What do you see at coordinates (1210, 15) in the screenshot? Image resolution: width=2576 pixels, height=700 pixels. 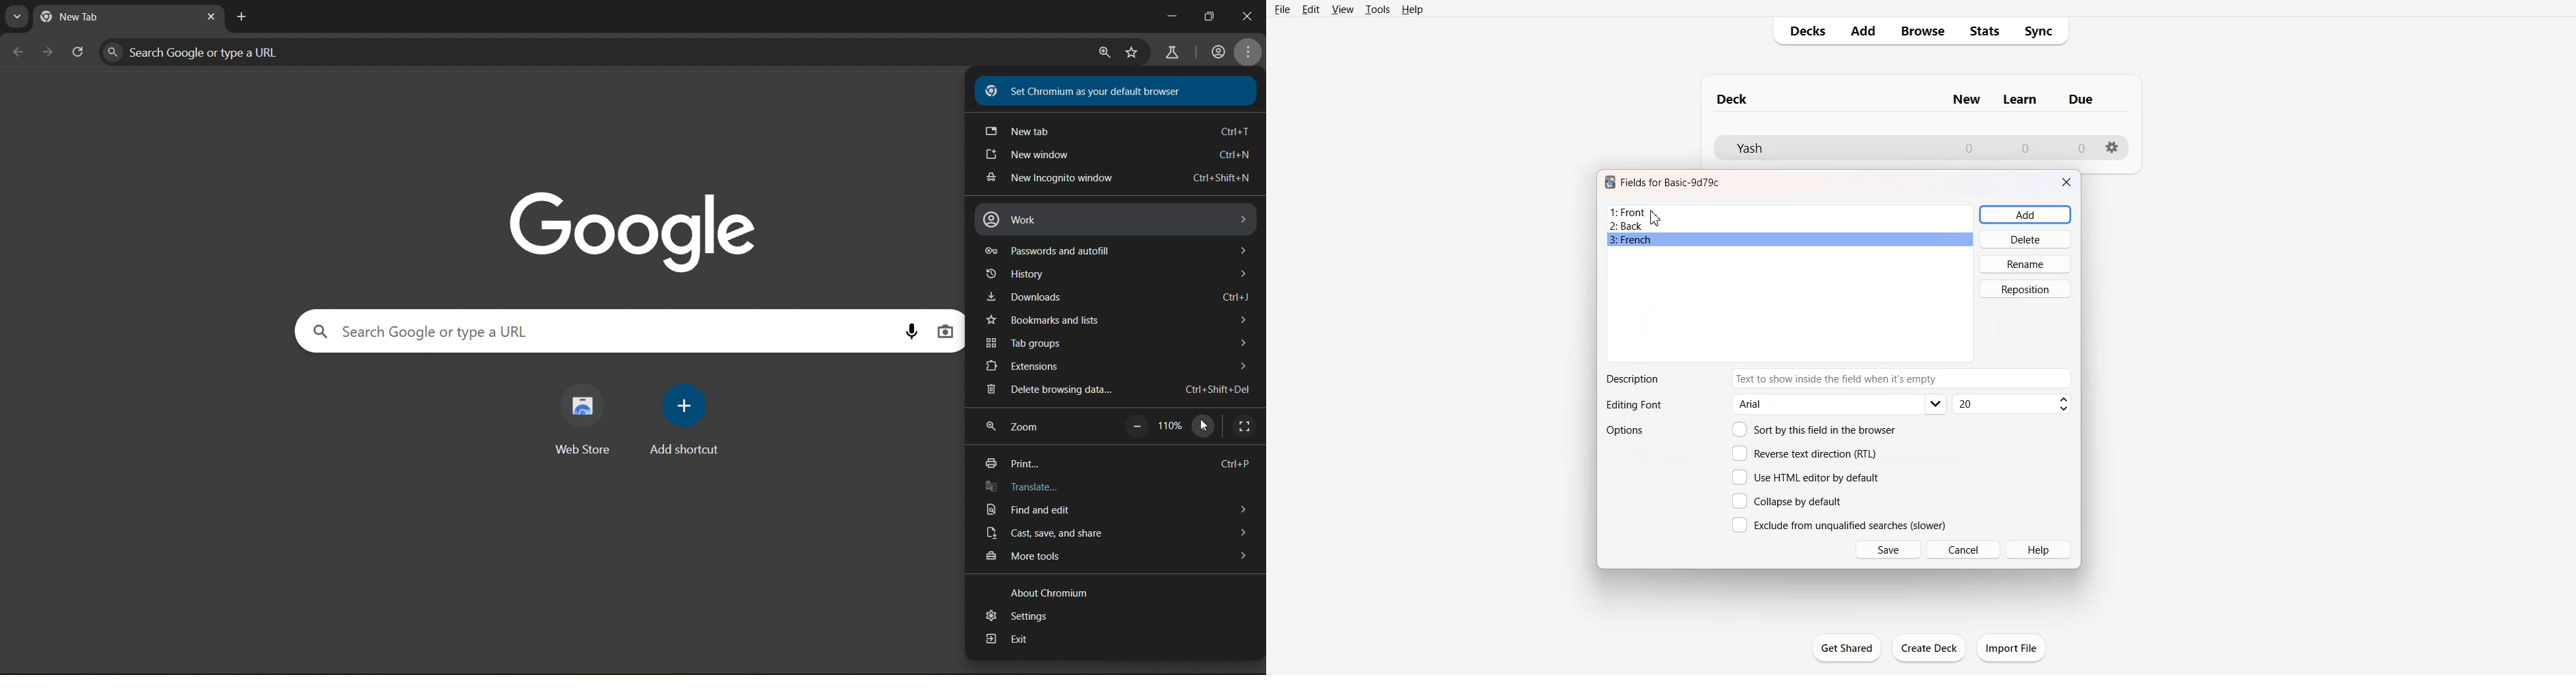 I see `restore down` at bounding box center [1210, 15].